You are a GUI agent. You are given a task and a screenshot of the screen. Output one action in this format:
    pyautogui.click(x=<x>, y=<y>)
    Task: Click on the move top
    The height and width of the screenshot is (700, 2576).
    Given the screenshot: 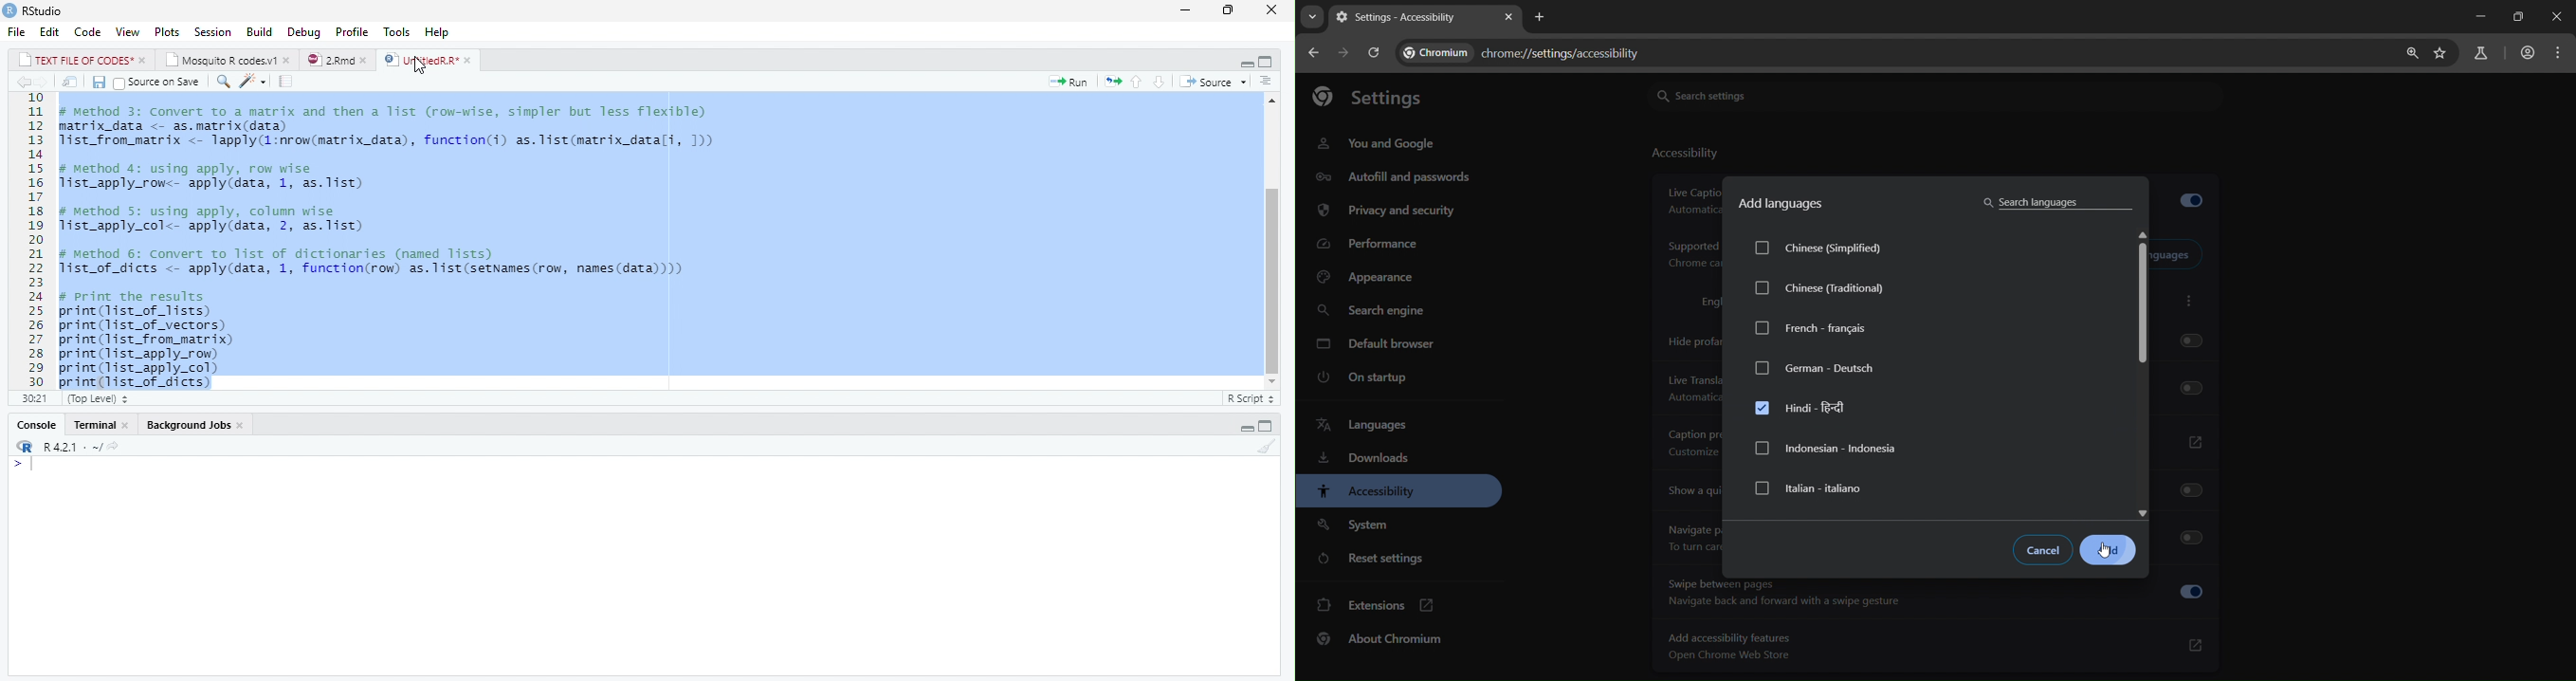 What is the action you would take?
    pyautogui.click(x=1272, y=101)
    